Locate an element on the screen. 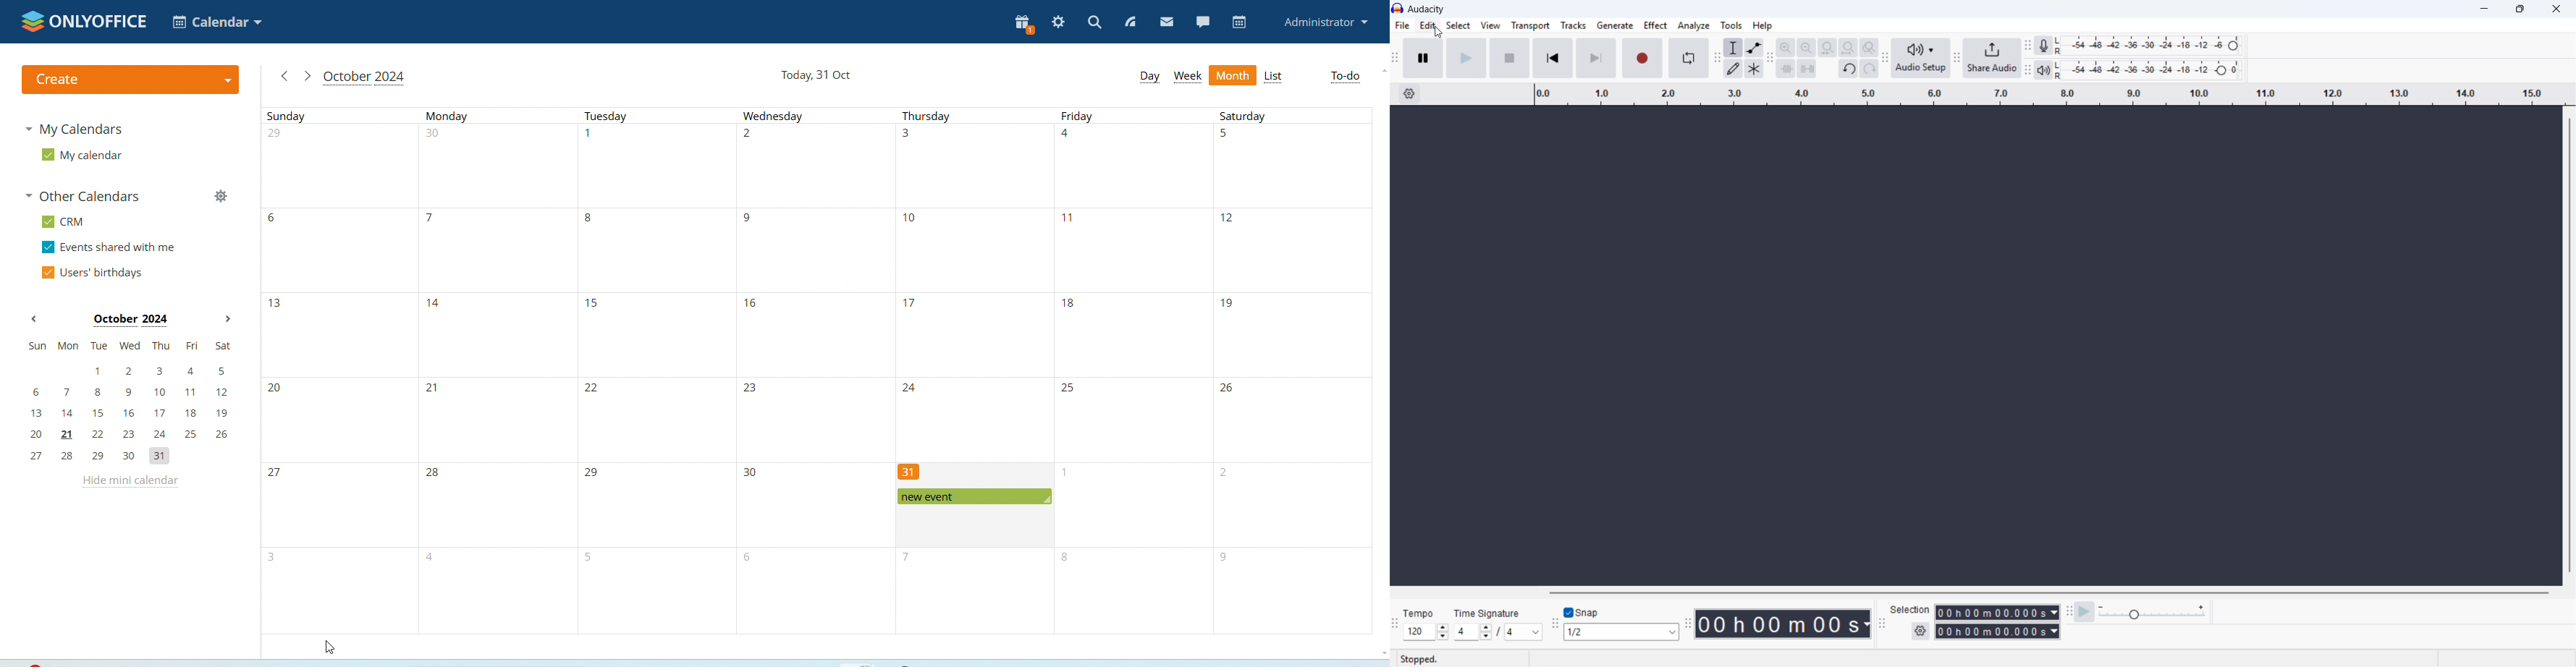  undo is located at coordinates (1848, 69).